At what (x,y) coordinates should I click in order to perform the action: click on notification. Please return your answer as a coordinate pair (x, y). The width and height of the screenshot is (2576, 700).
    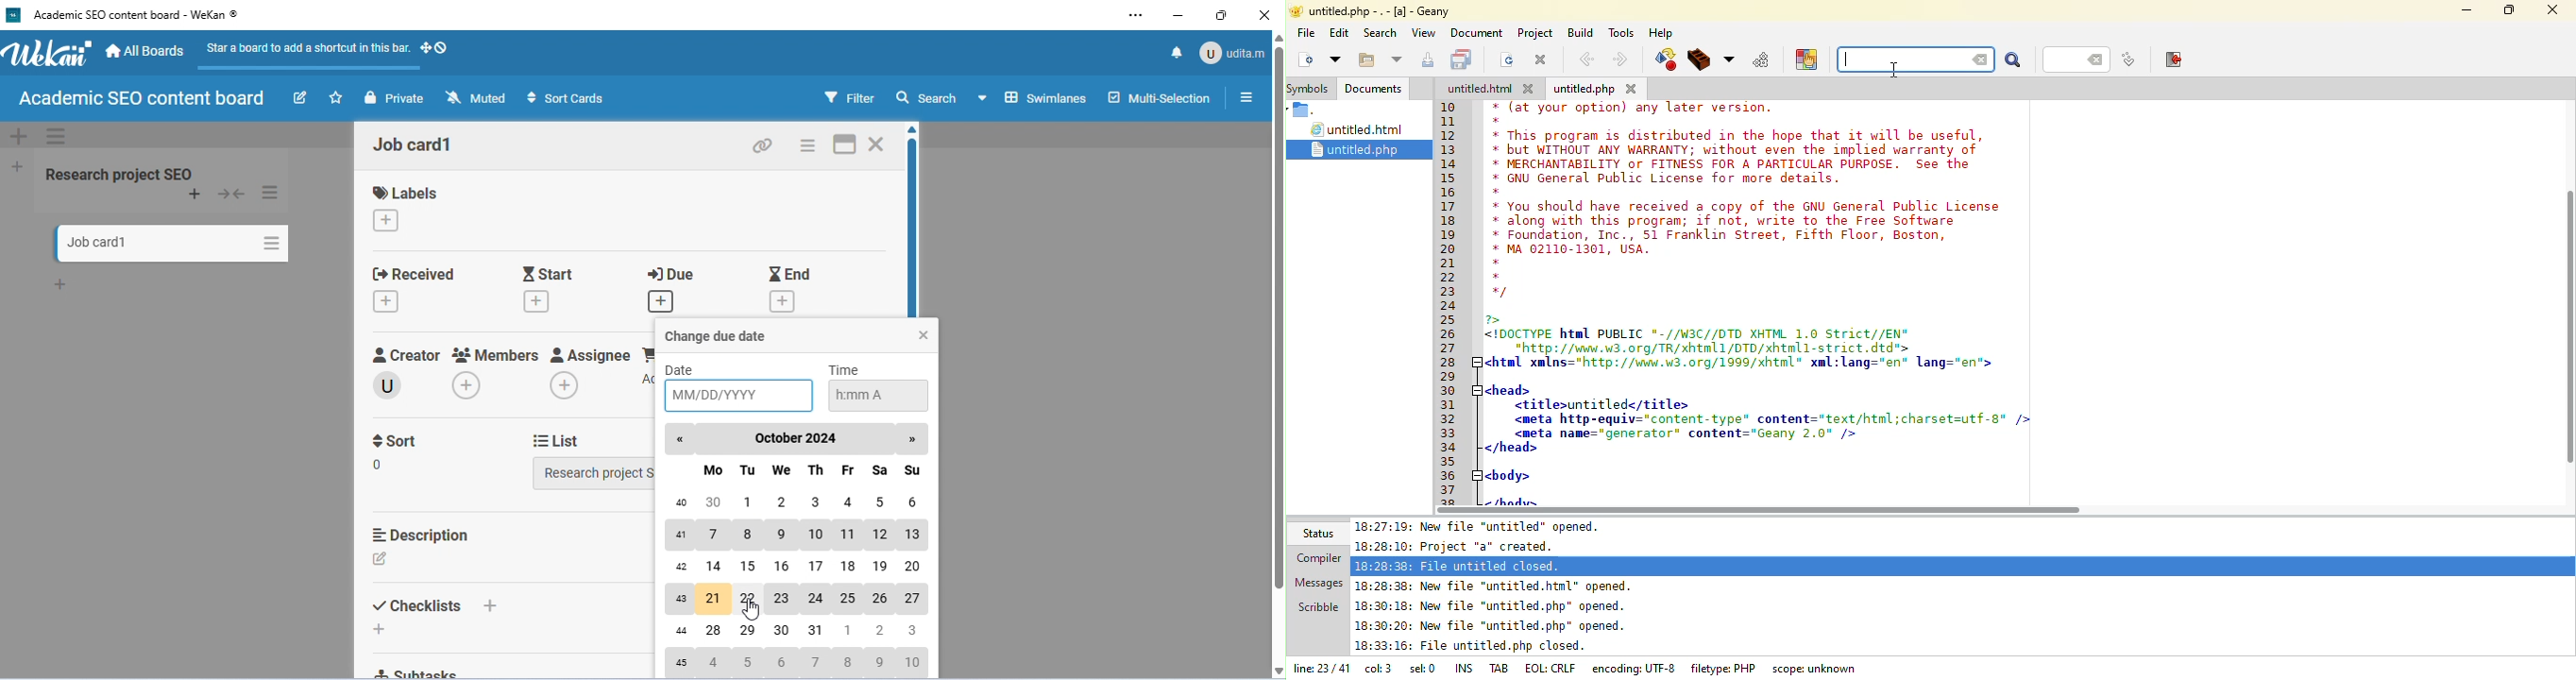
    Looking at the image, I should click on (1179, 51).